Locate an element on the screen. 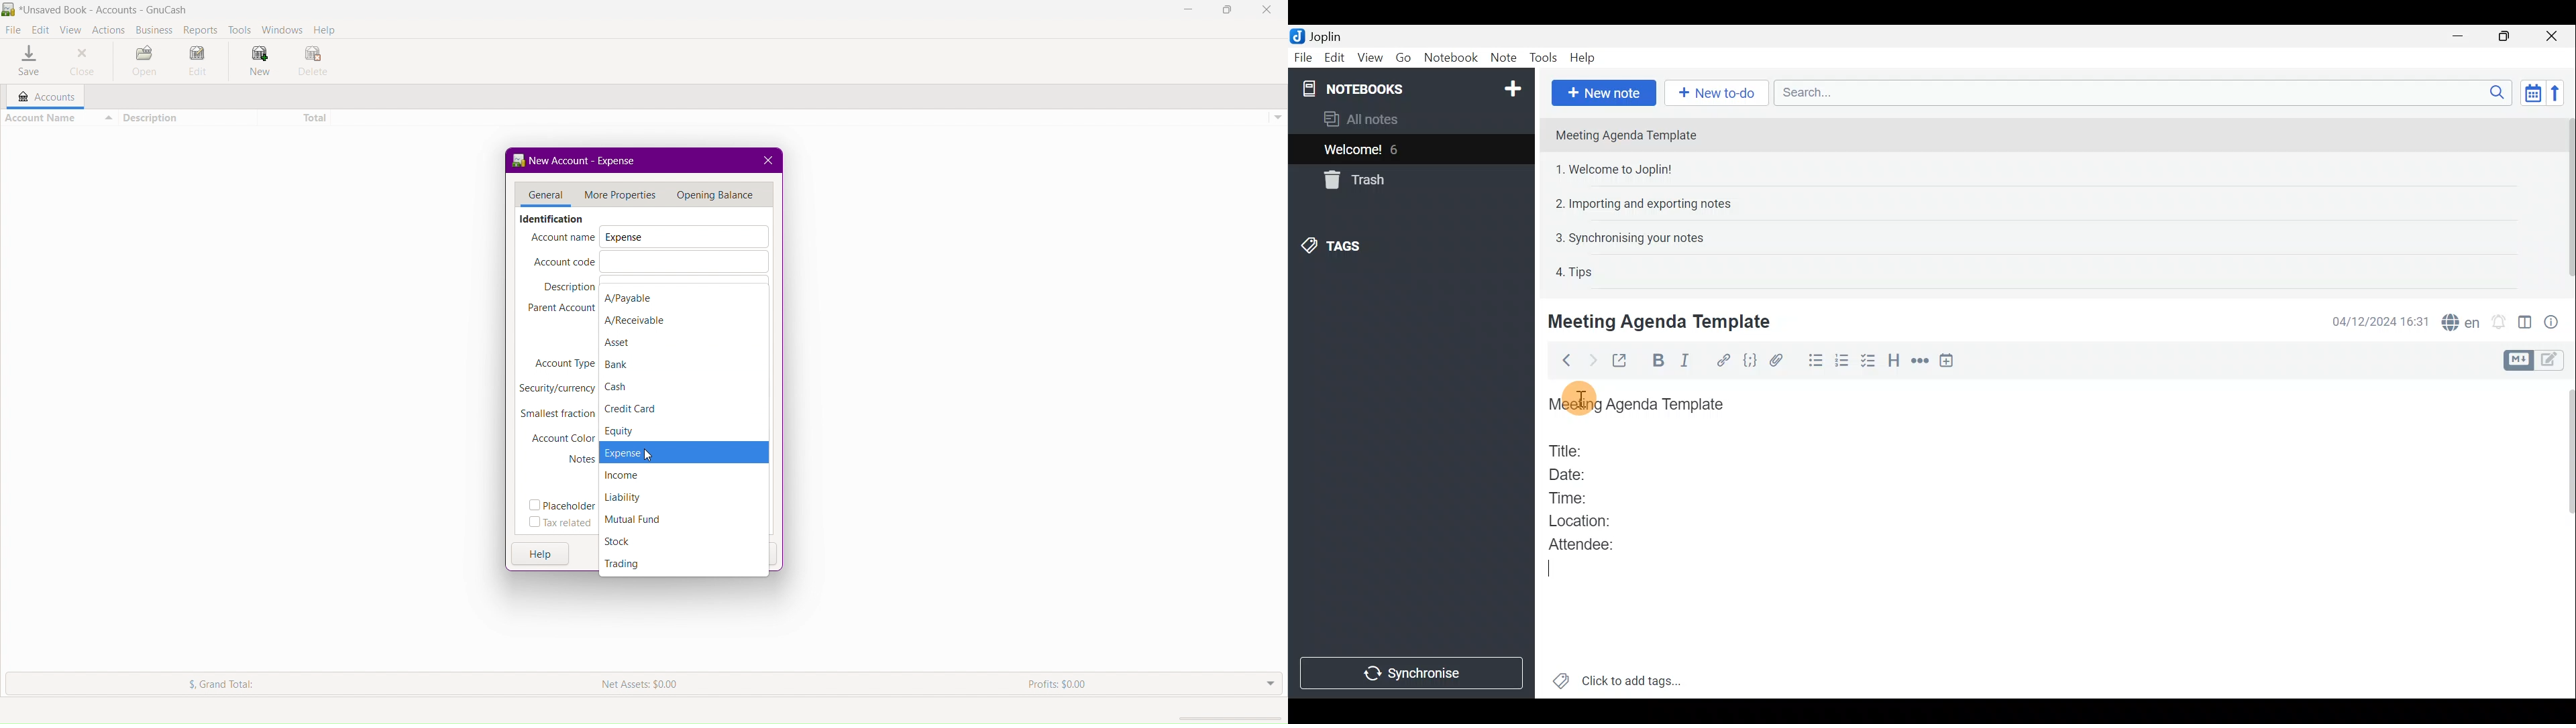 The height and width of the screenshot is (728, 2576). 1. Welcome to Joplin! is located at coordinates (1618, 169).